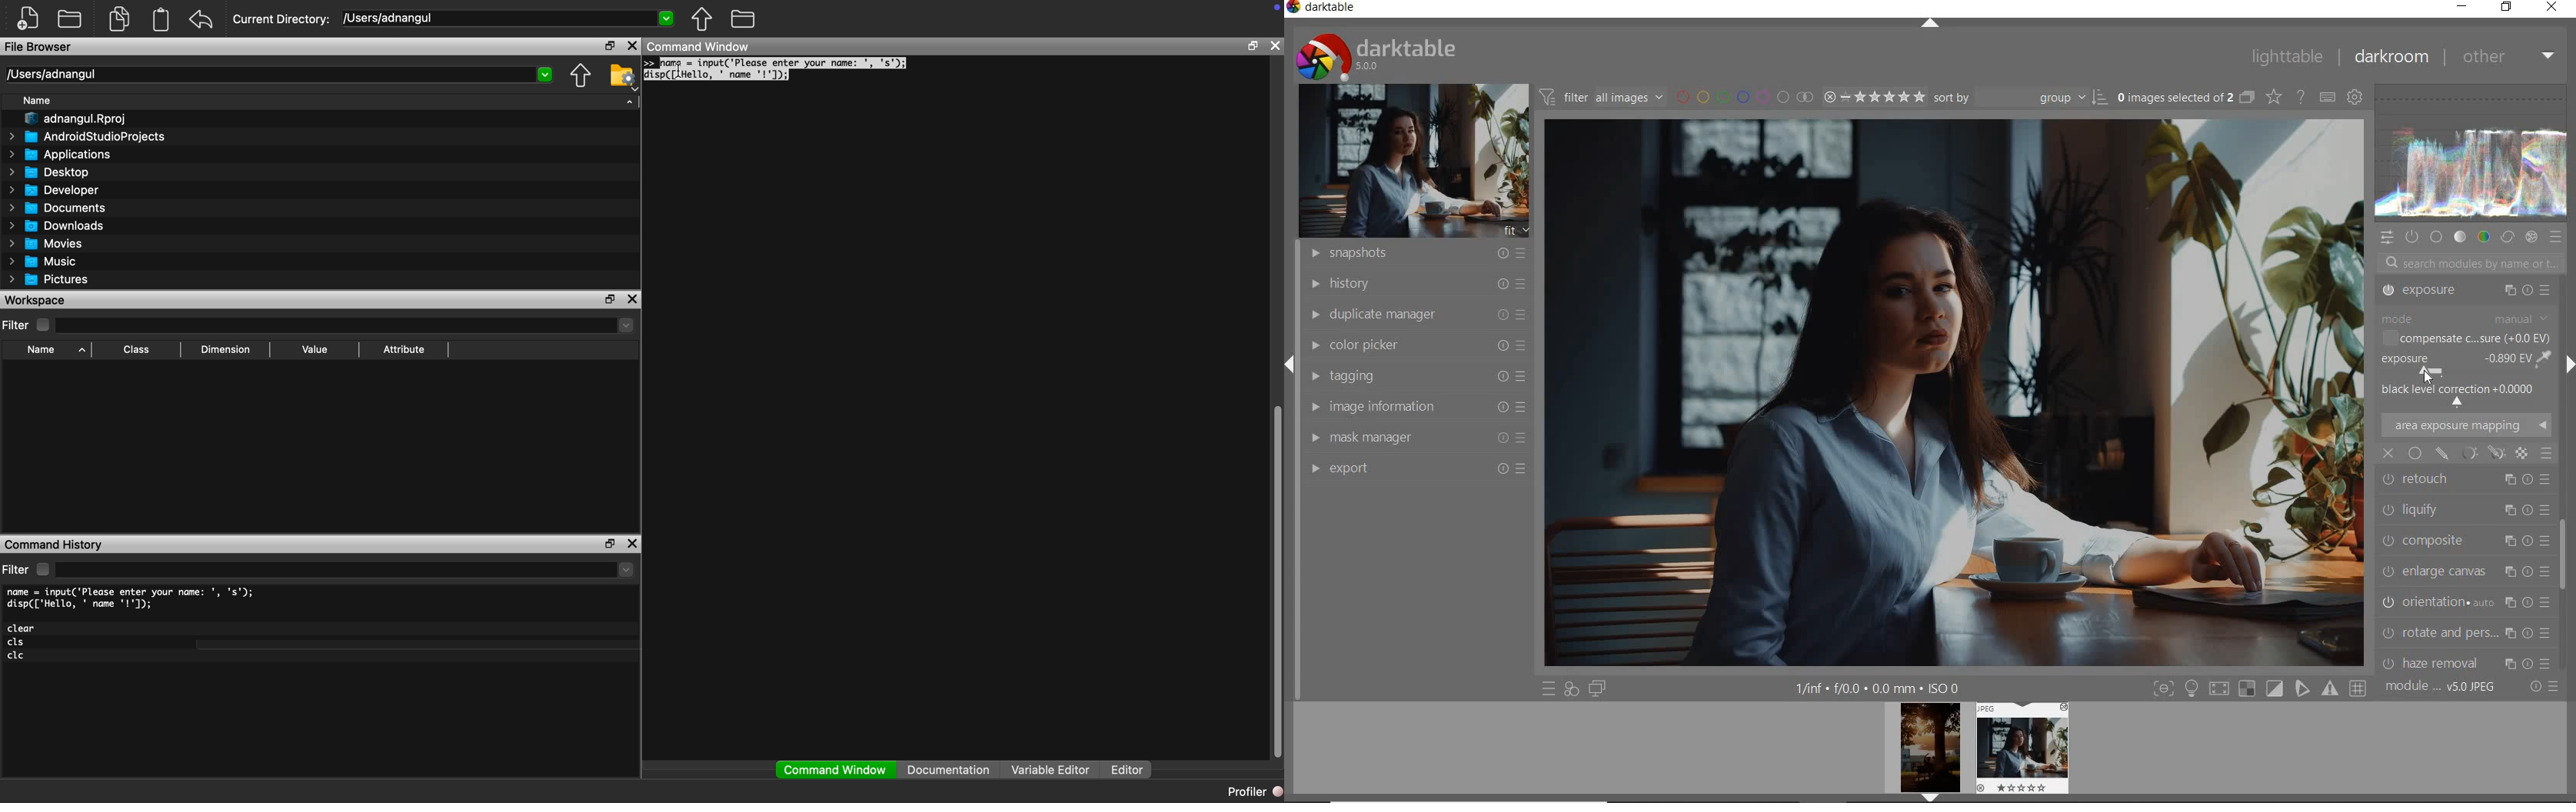 The width and height of the screenshot is (2576, 812). Describe the element at coordinates (700, 46) in the screenshot. I see `Command Window` at that location.